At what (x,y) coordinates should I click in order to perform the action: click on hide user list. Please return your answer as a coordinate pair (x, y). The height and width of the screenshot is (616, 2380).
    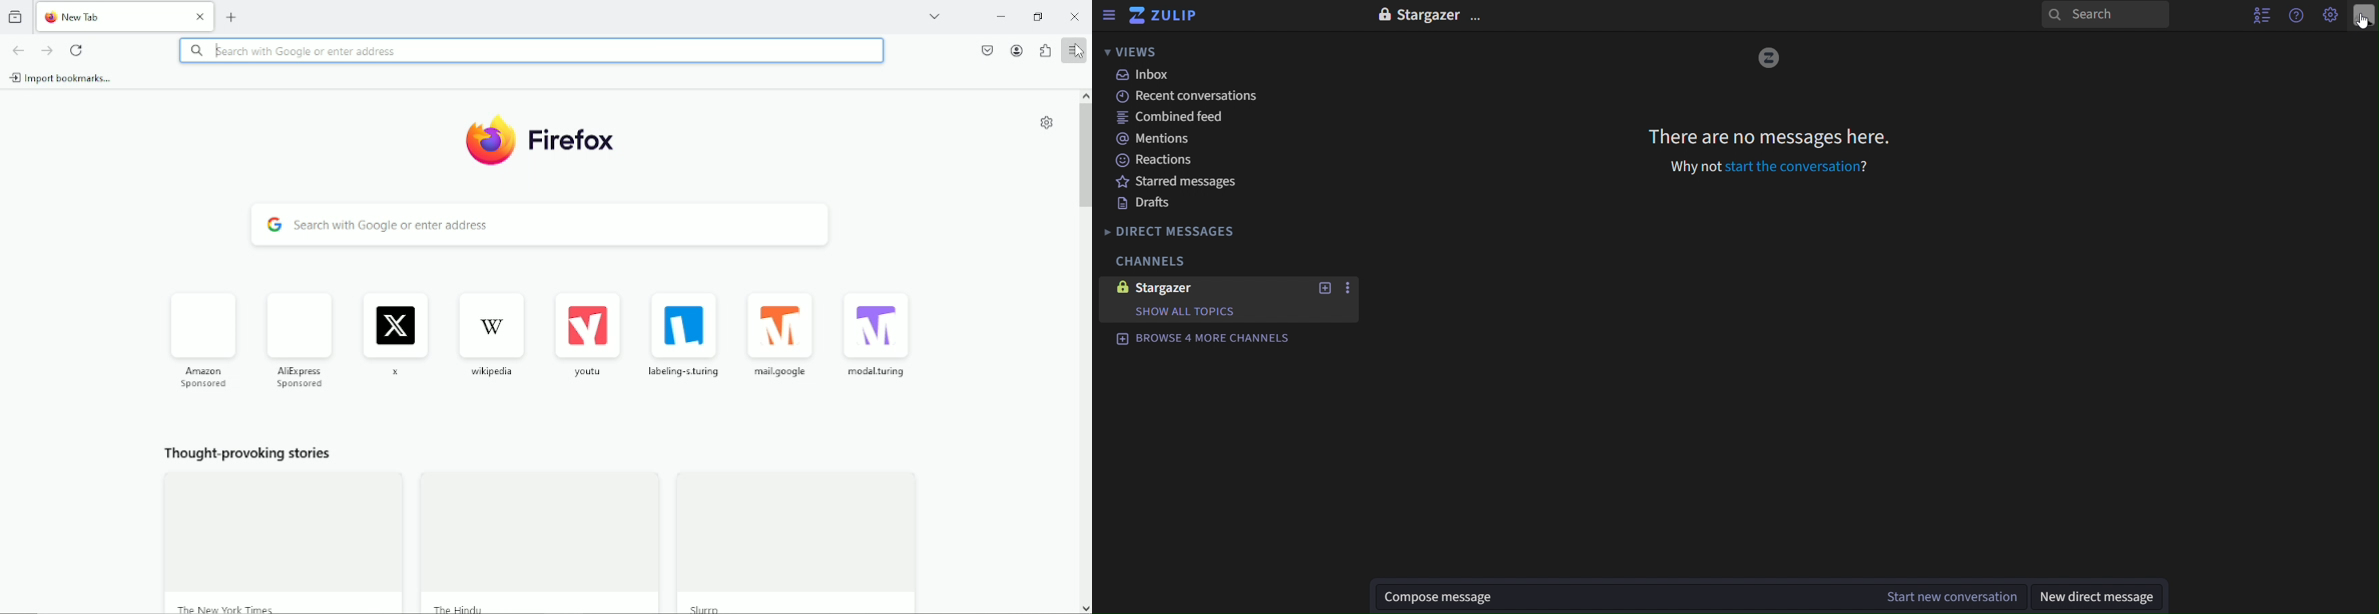
    Looking at the image, I should click on (2258, 16).